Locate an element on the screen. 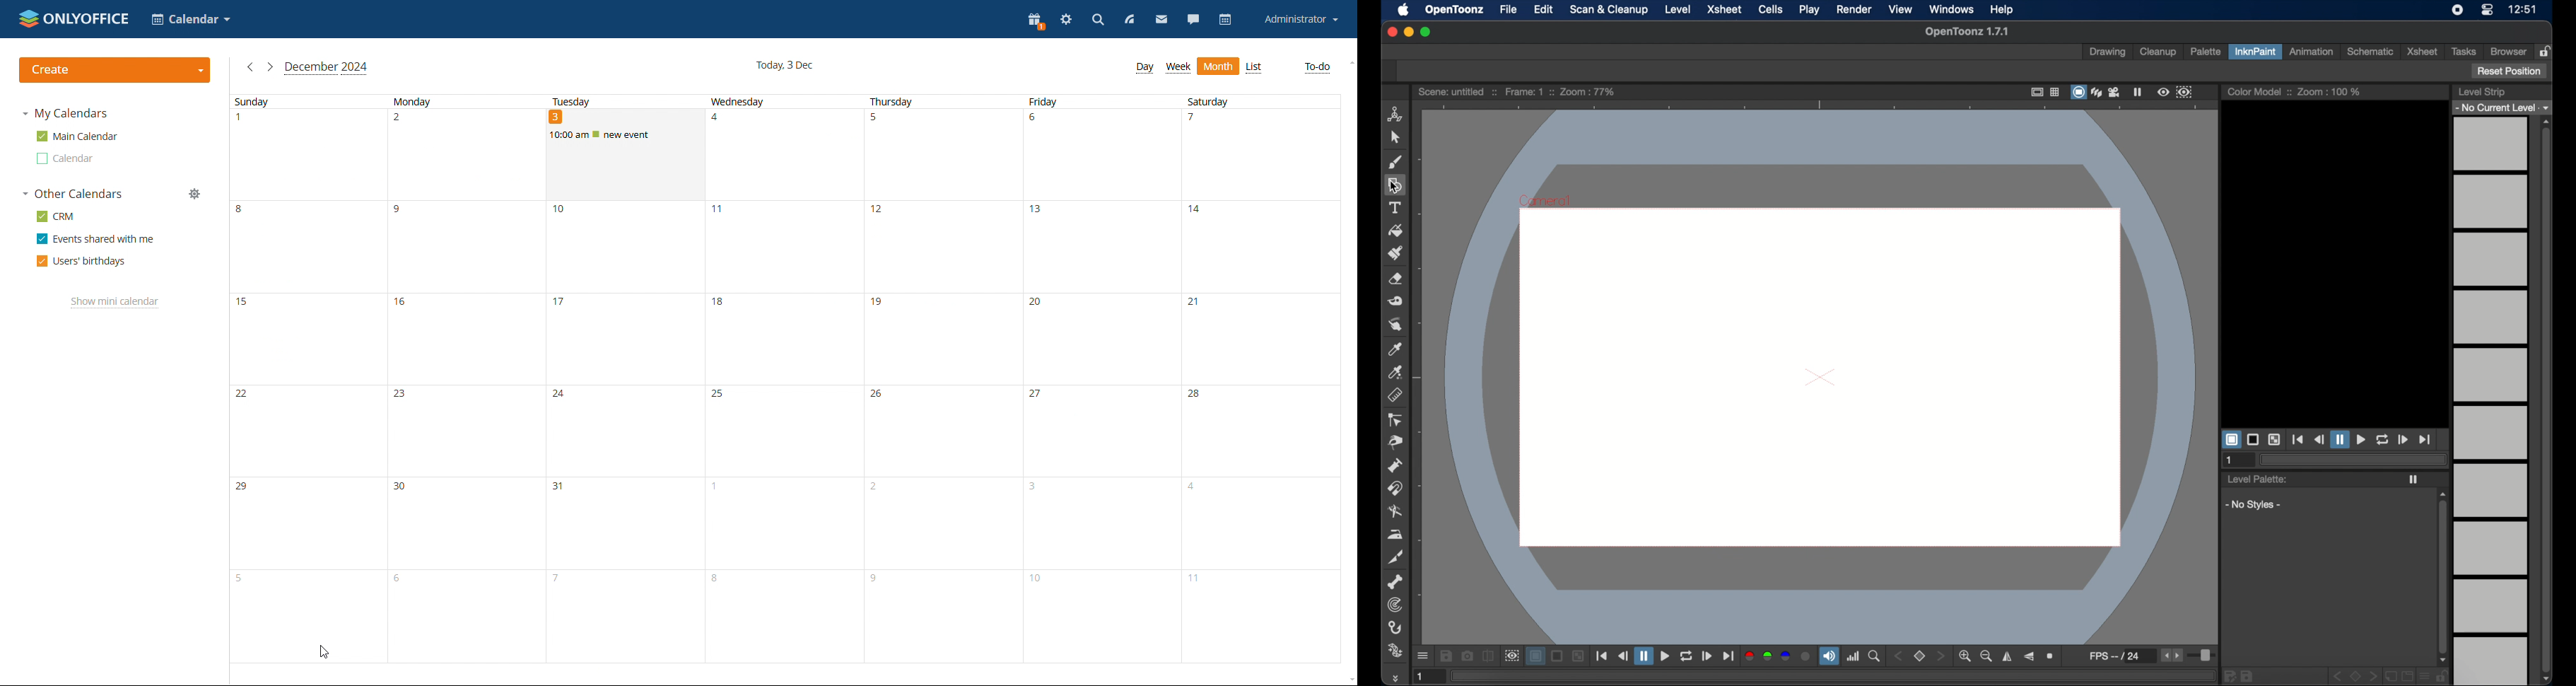  ontrol point editor tool is located at coordinates (1395, 420).